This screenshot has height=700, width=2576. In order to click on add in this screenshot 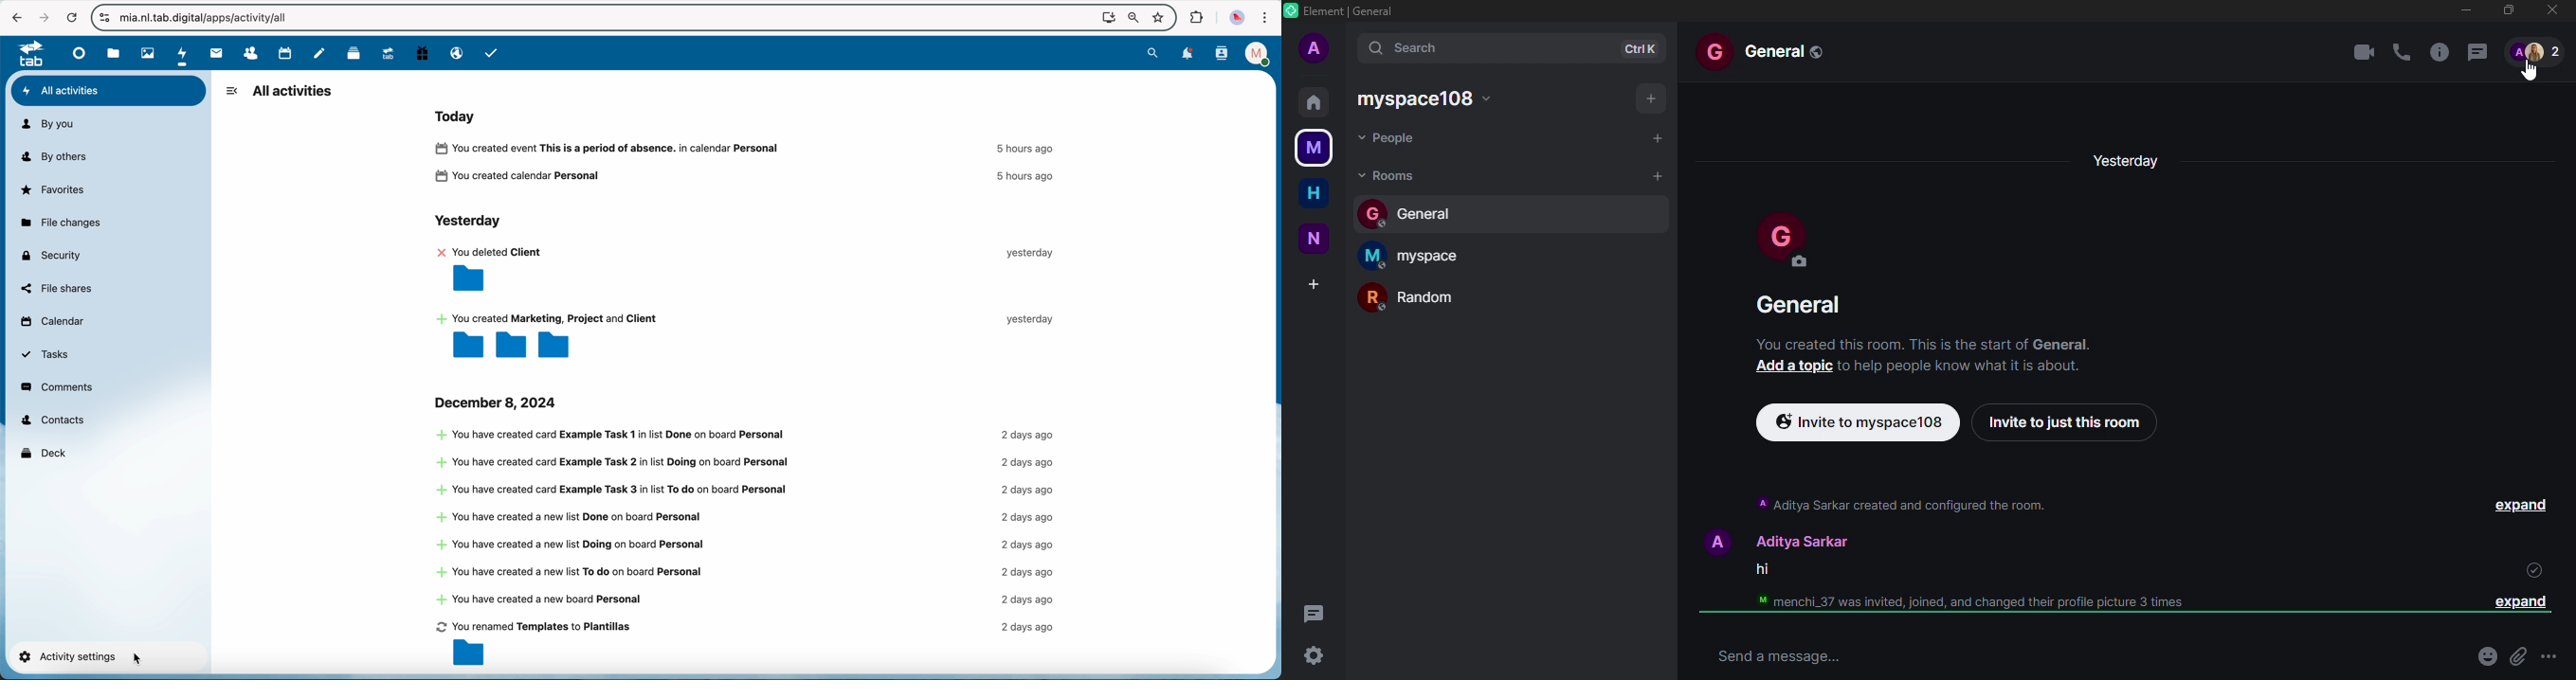, I will do `click(1656, 174)`.